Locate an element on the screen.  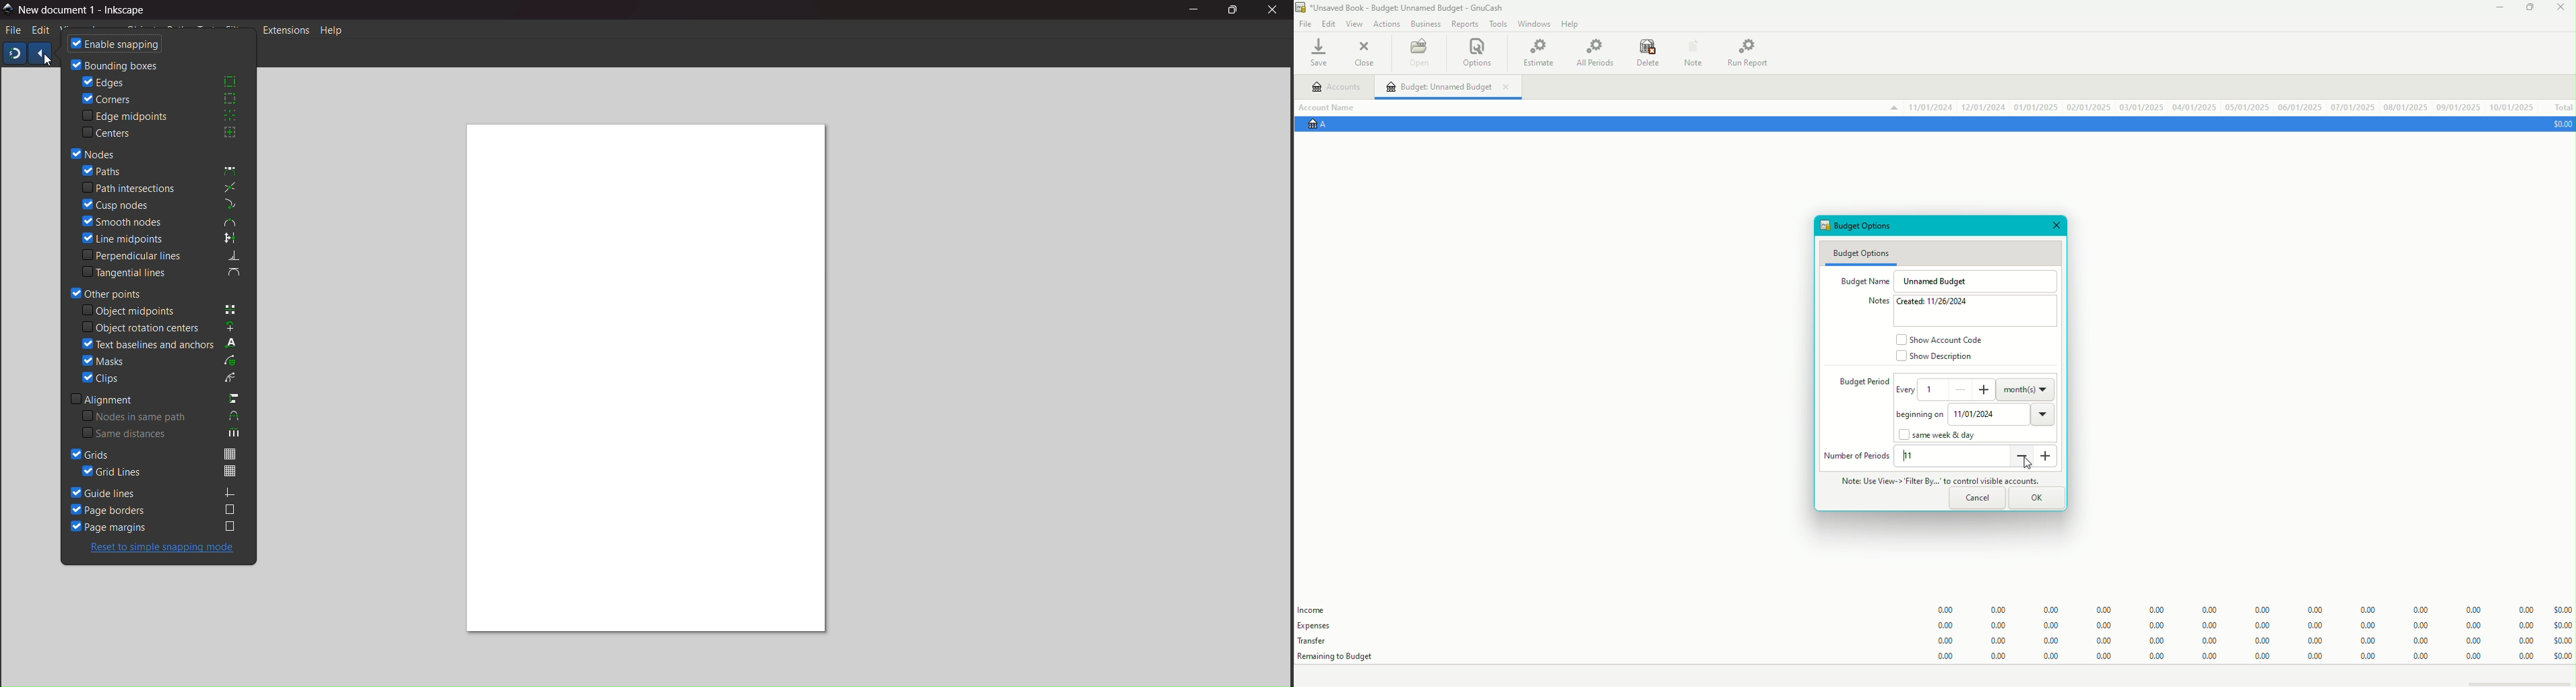
text baselines and anchors is located at coordinates (156, 343).